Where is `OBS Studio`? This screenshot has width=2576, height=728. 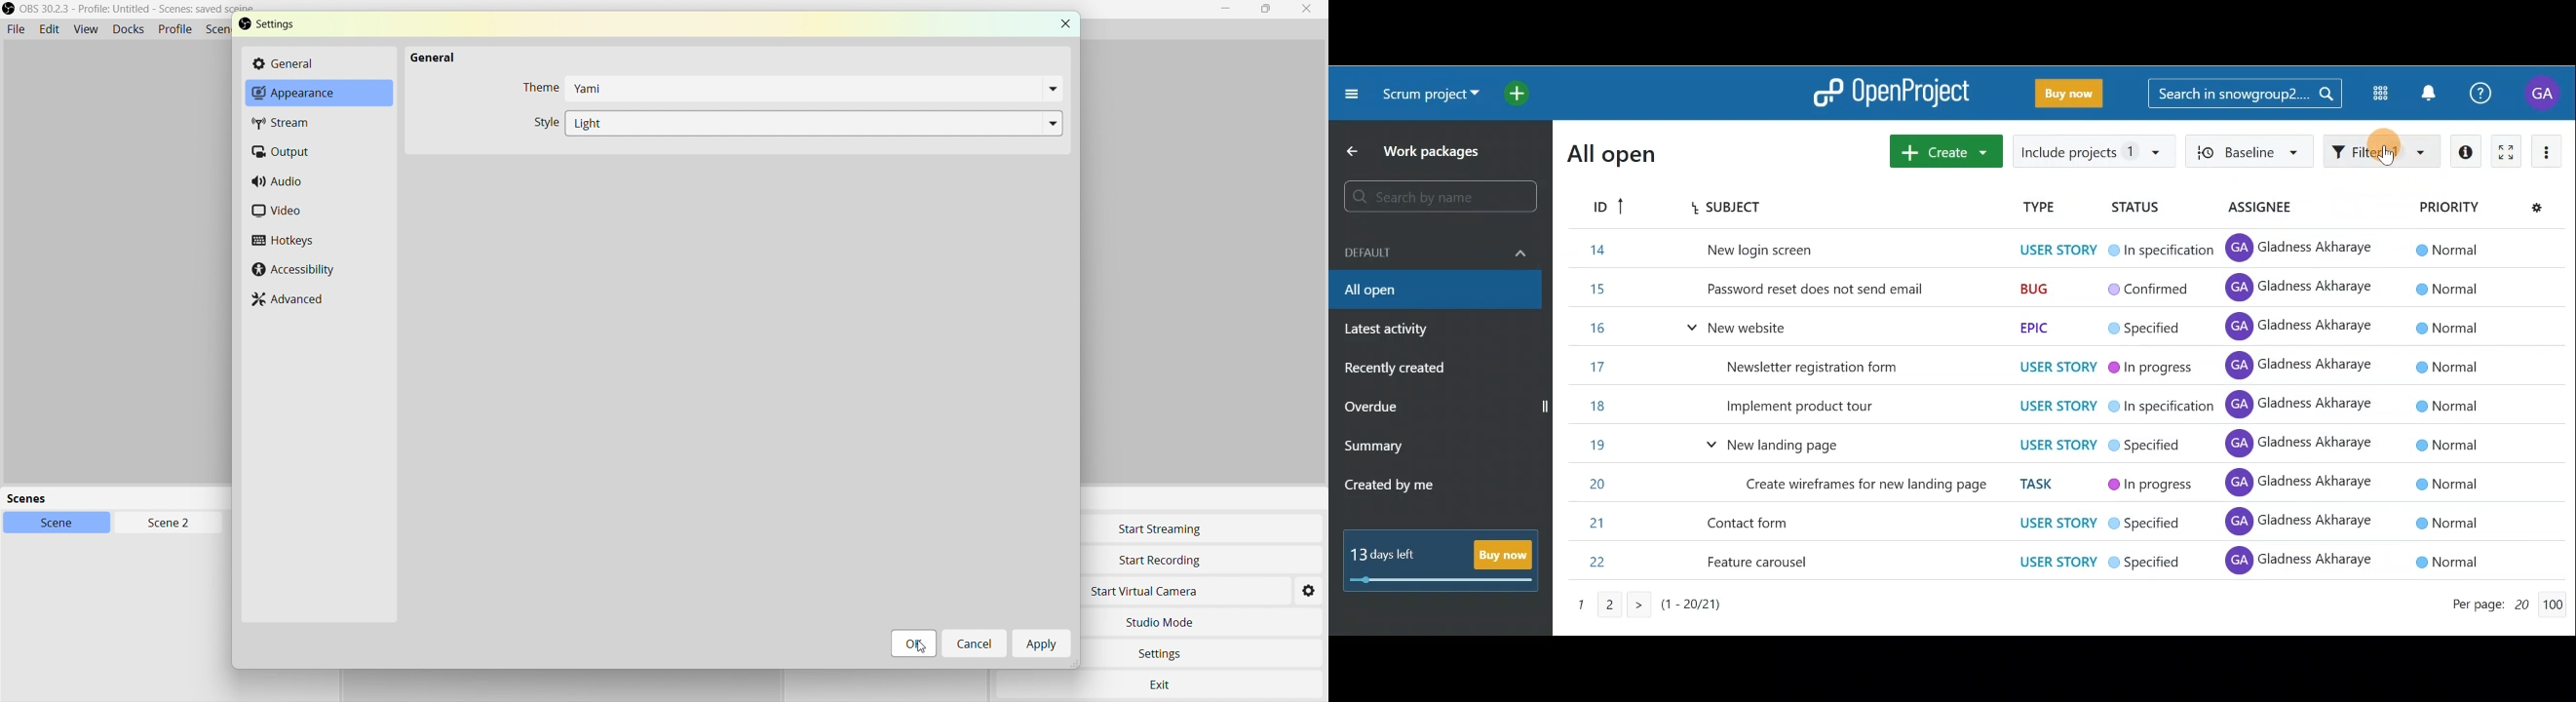 OBS Studio is located at coordinates (140, 12).